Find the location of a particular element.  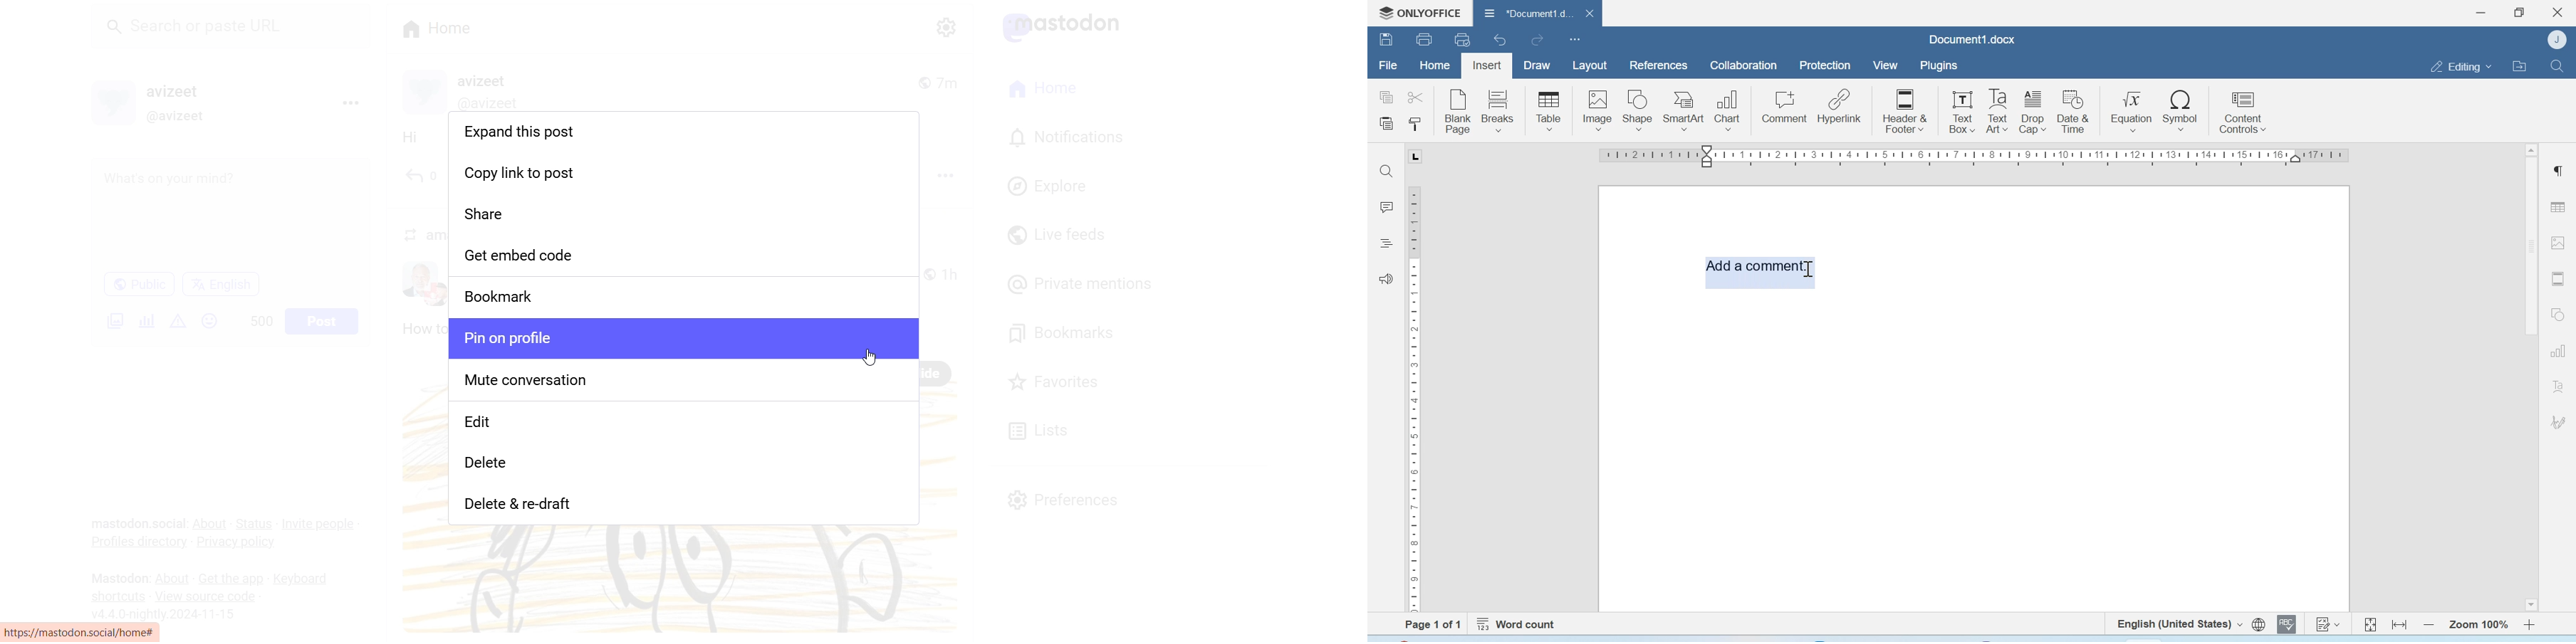

Mute Conversation is located at coordinates (686, 383).